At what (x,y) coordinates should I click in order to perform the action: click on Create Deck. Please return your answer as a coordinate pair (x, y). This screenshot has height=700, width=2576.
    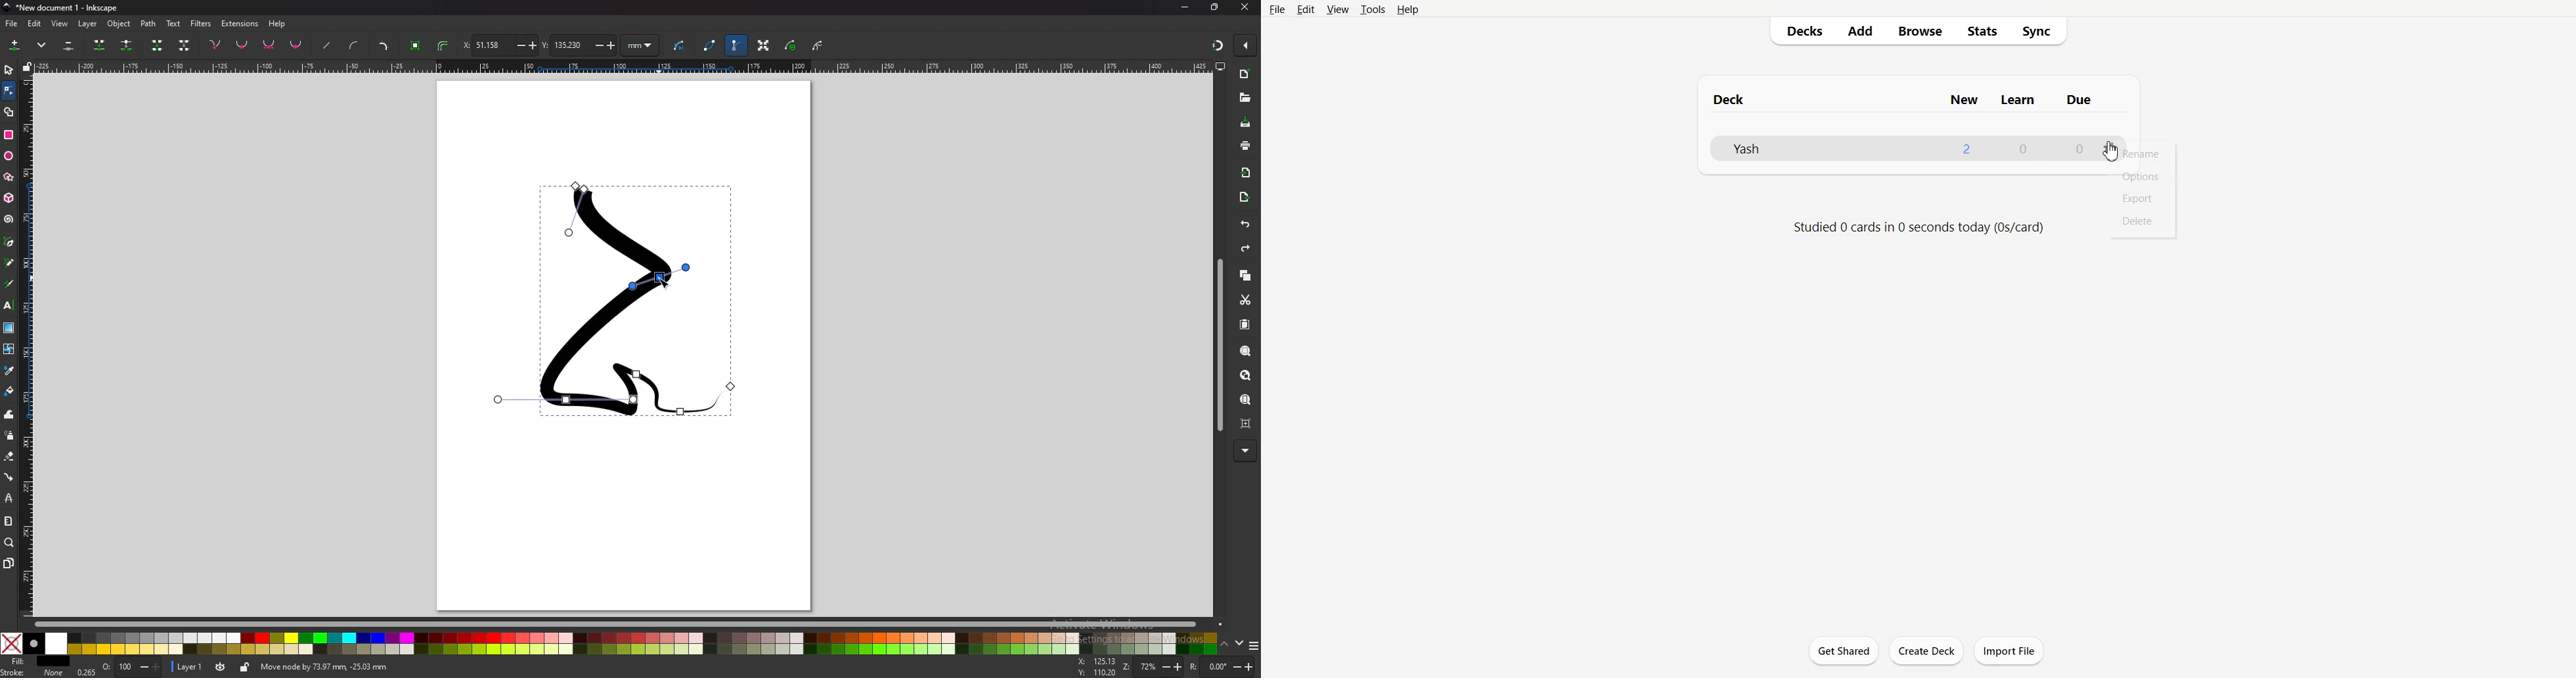
    Looking at the image, I should click on (1926, 651).